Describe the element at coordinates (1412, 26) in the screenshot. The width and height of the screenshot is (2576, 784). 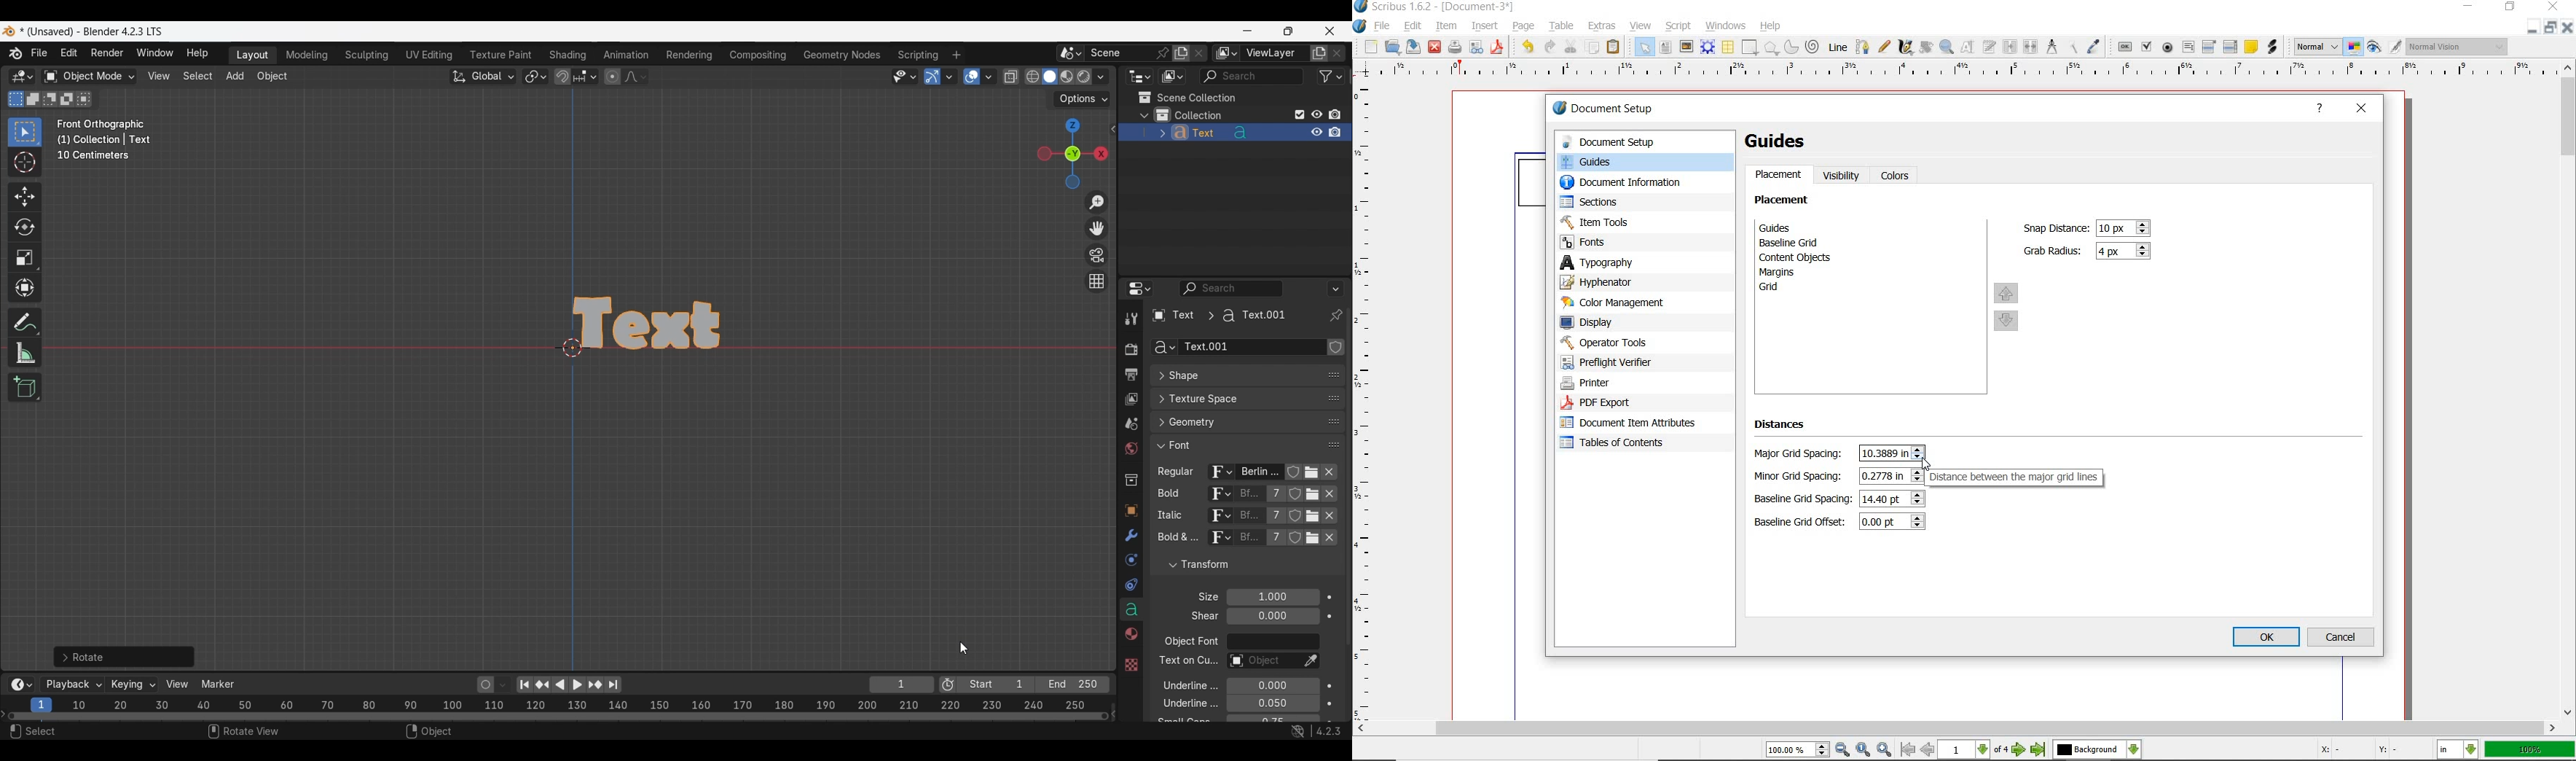
I see `edit` at that location.